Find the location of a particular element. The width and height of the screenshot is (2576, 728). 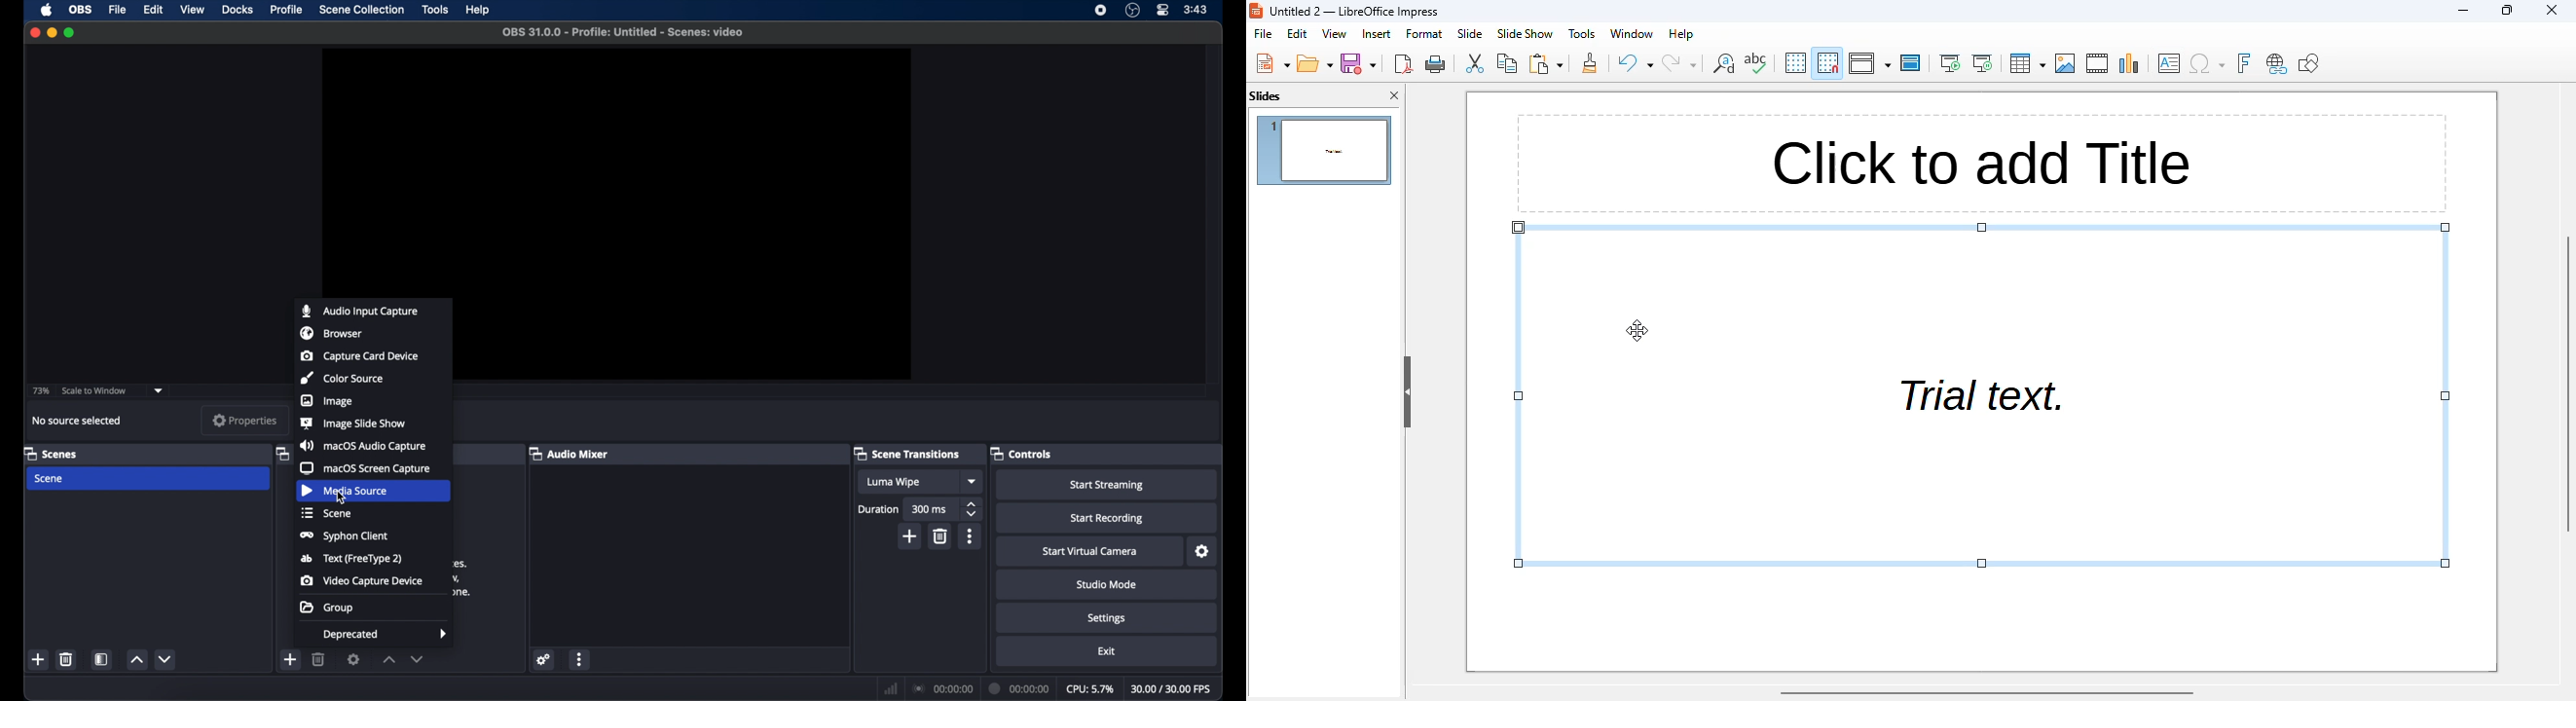

Untitled 2 — LibreOffice Impress is located at coordinates (1351, 12).